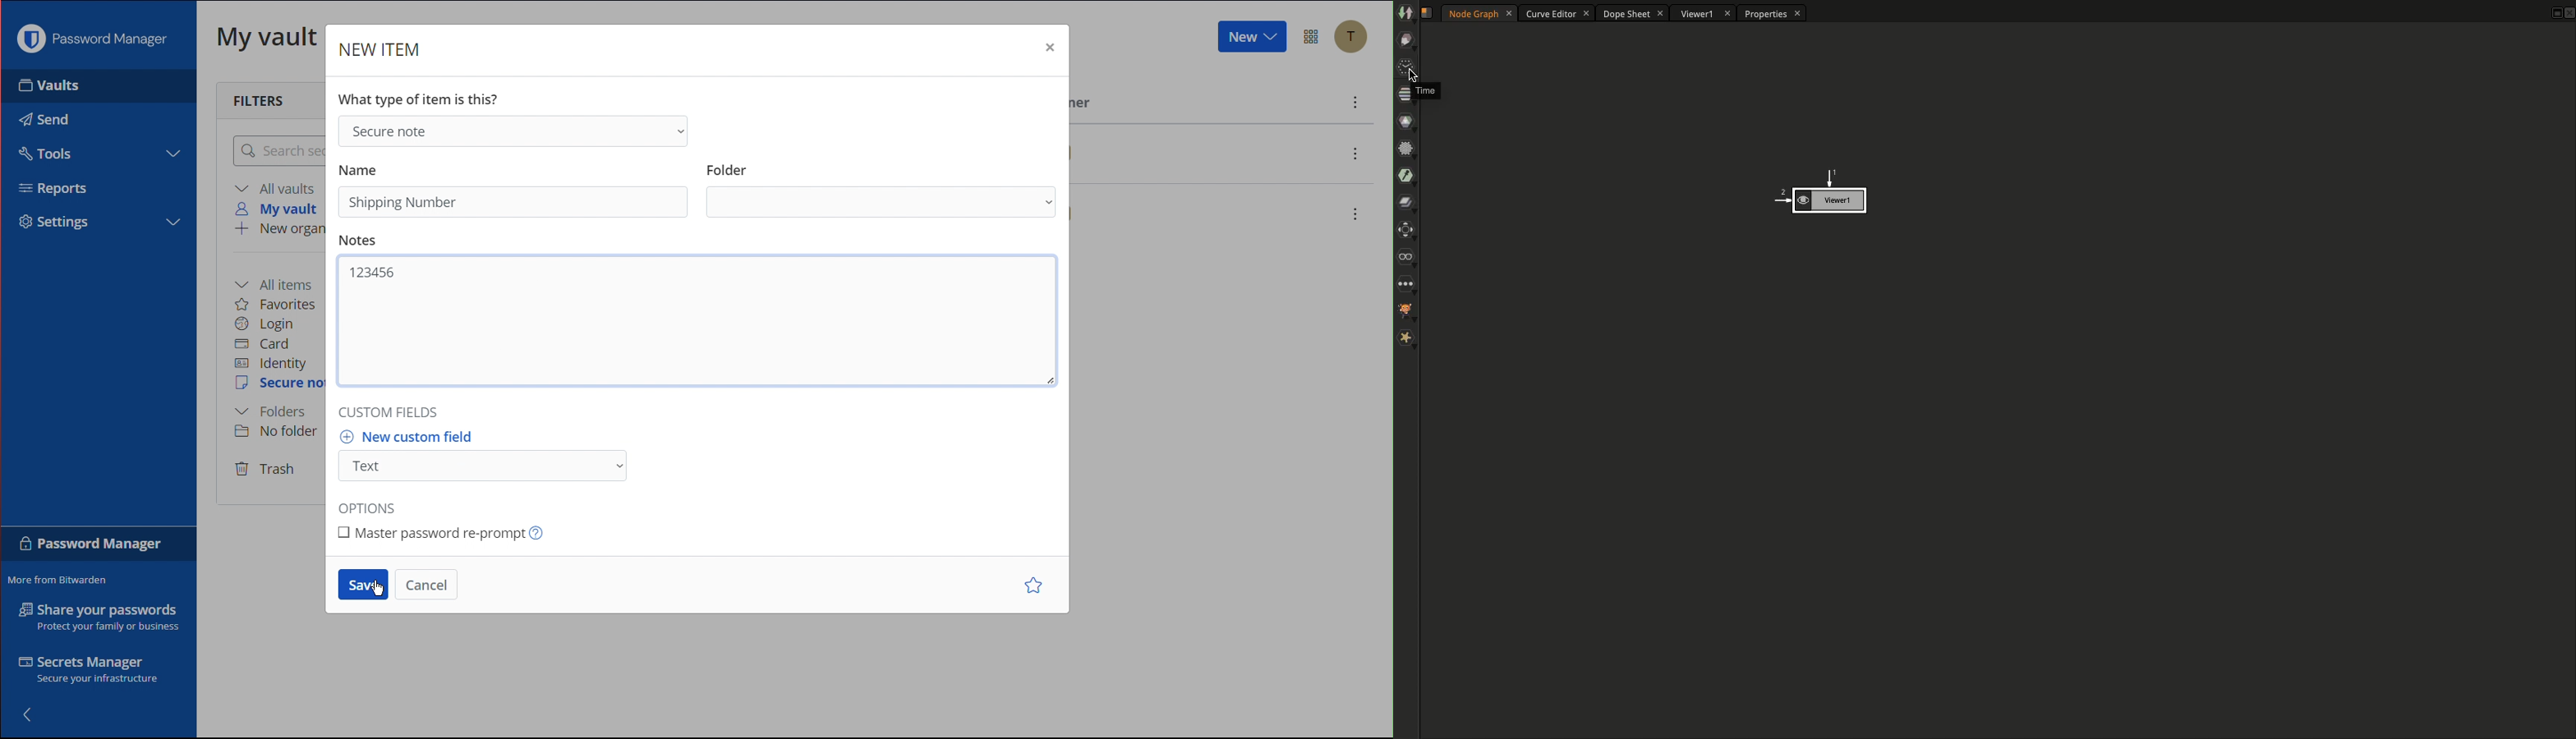 This screenshot has width=2576, height=756. What do you see at coordinates (271, 343) in the screenshot?
I see `Card` at bounding box center [271, 343].